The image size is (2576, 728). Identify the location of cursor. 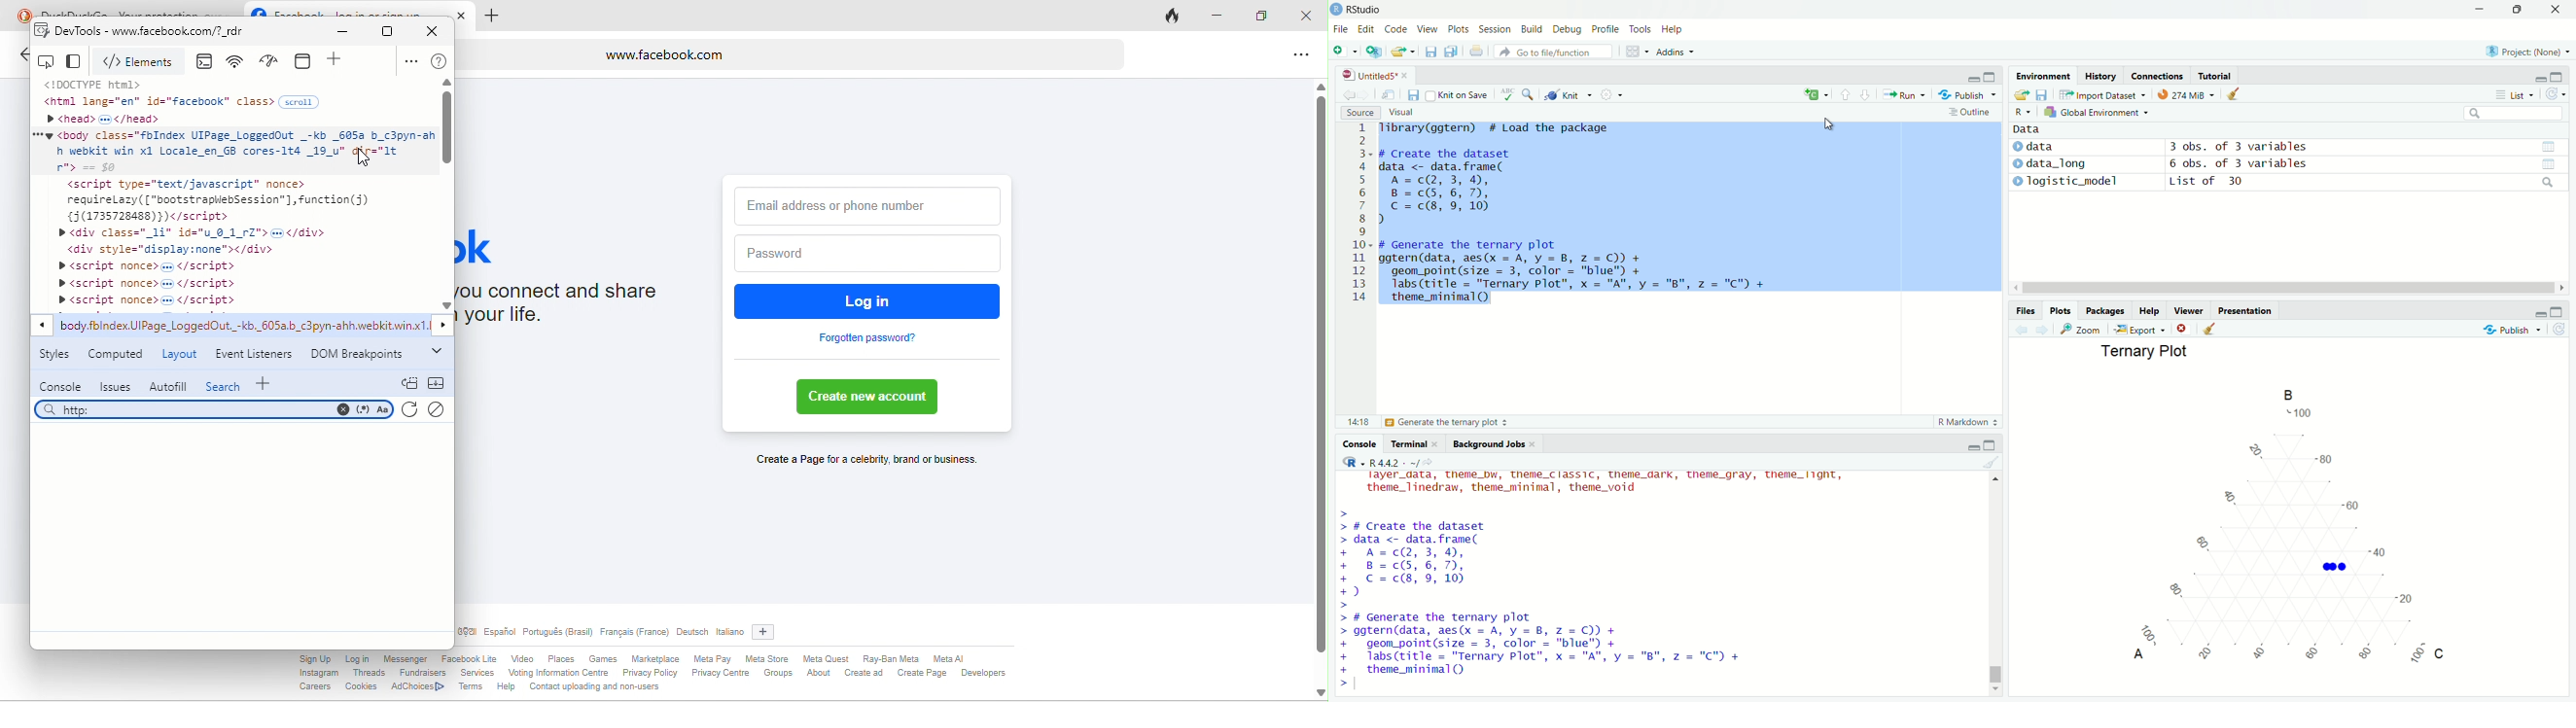
(2279, 289).